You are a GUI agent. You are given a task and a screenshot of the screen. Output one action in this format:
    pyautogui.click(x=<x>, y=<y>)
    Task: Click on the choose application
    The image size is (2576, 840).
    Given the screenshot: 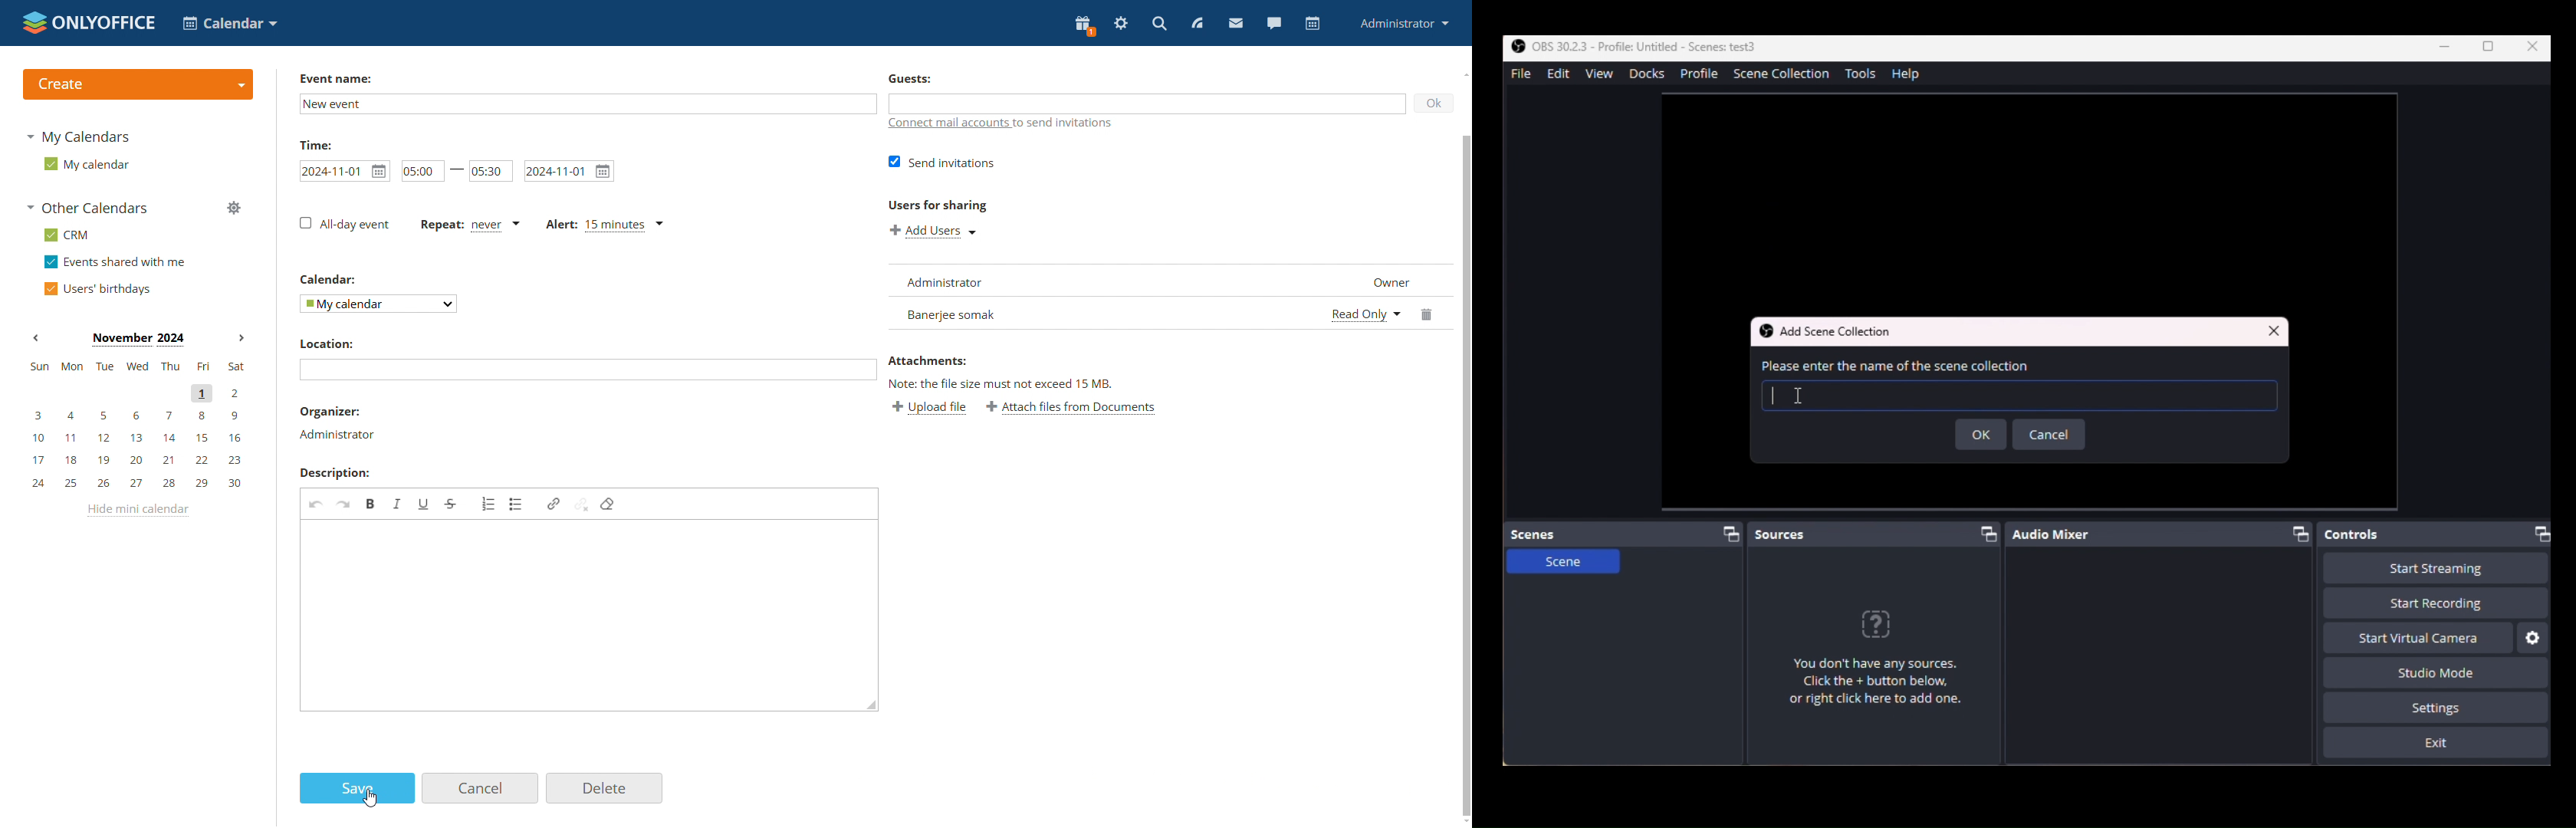 What is the action you would take?
    pyautogui.click(x=228, y=22)
    